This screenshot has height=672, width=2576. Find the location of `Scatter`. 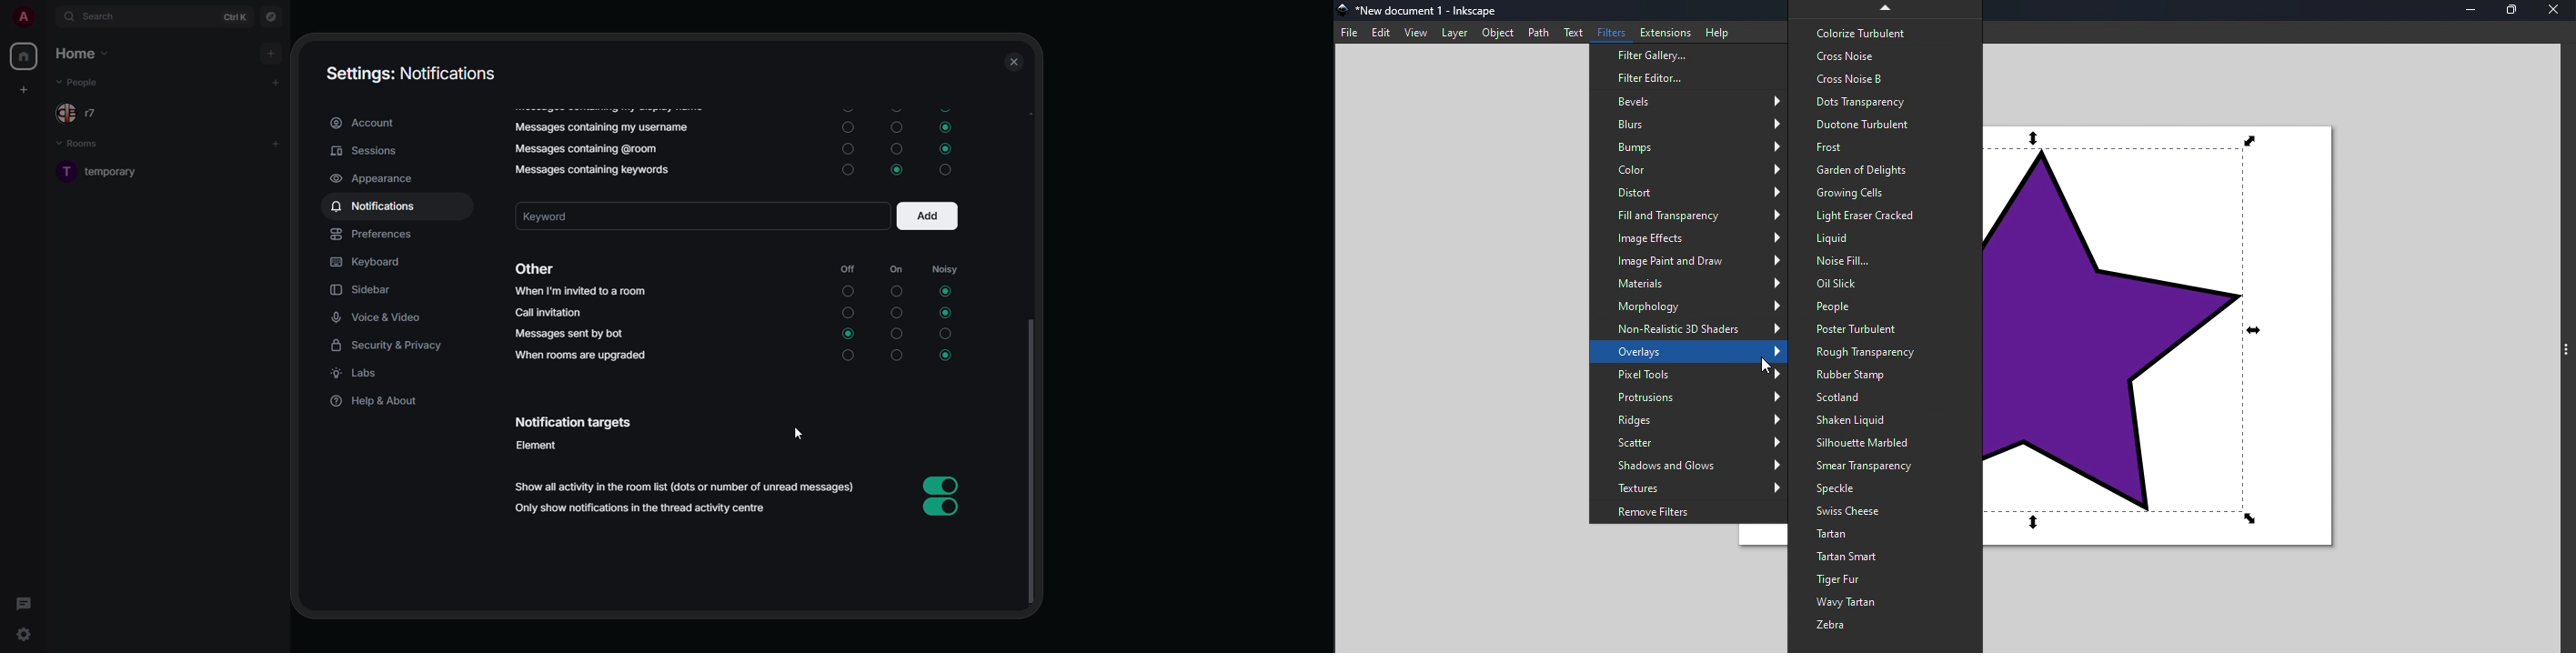

Scatter is located at coordinates (1686, 443).